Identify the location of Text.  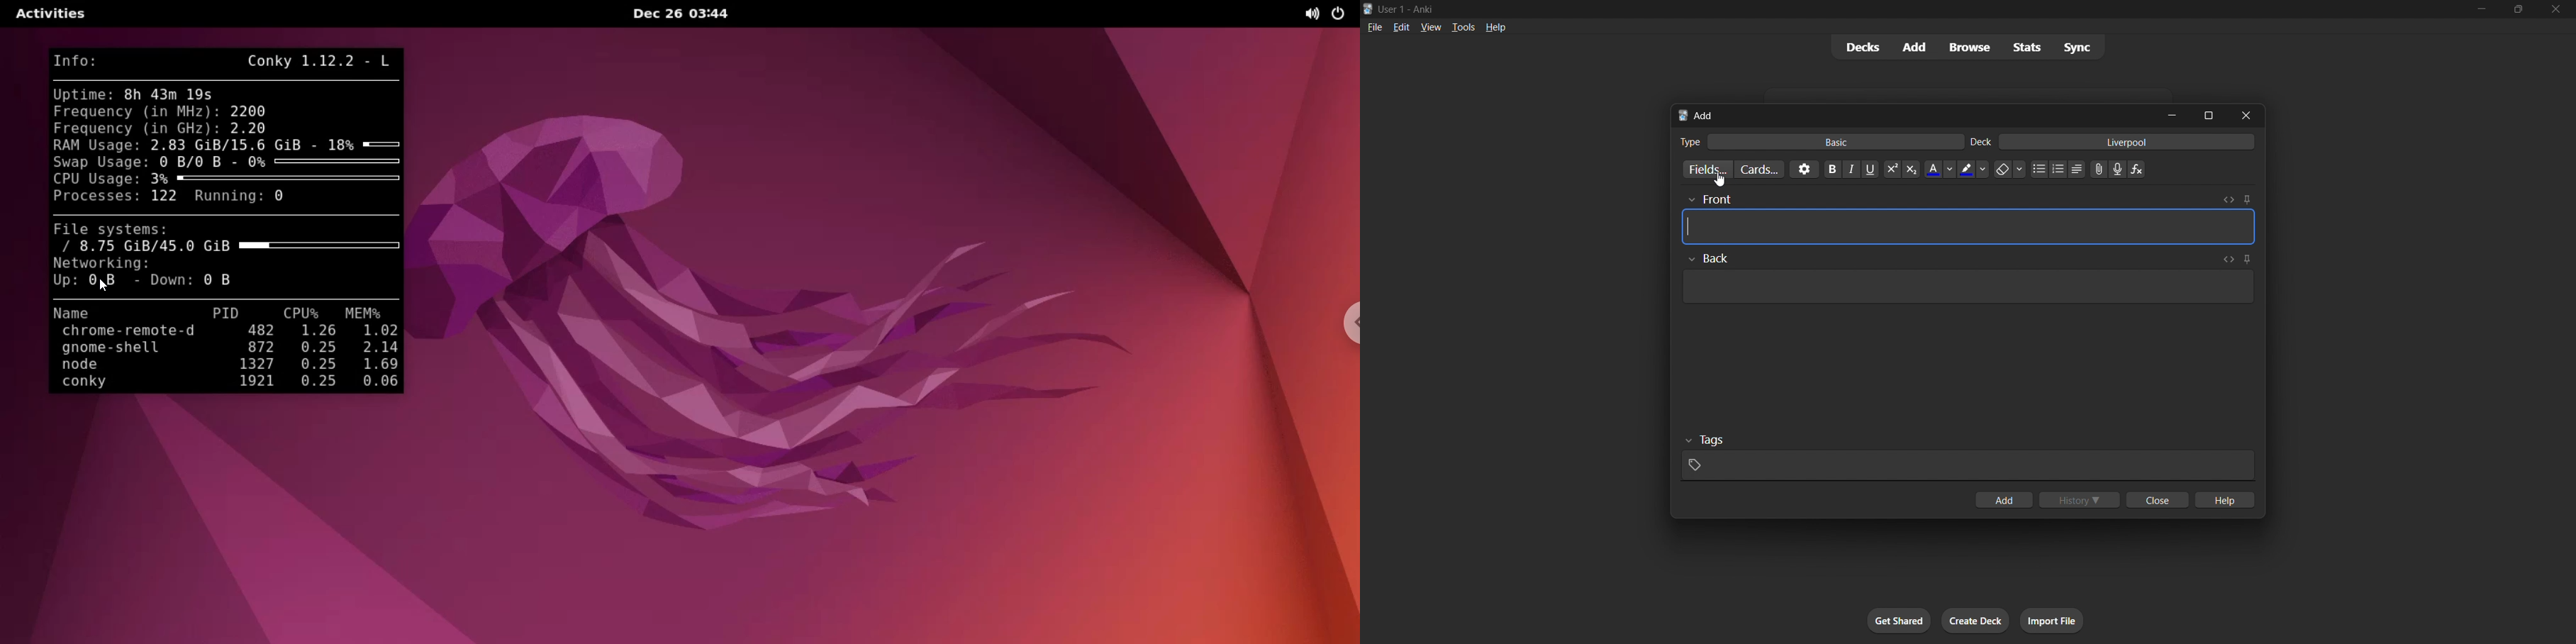
(1408, 10).